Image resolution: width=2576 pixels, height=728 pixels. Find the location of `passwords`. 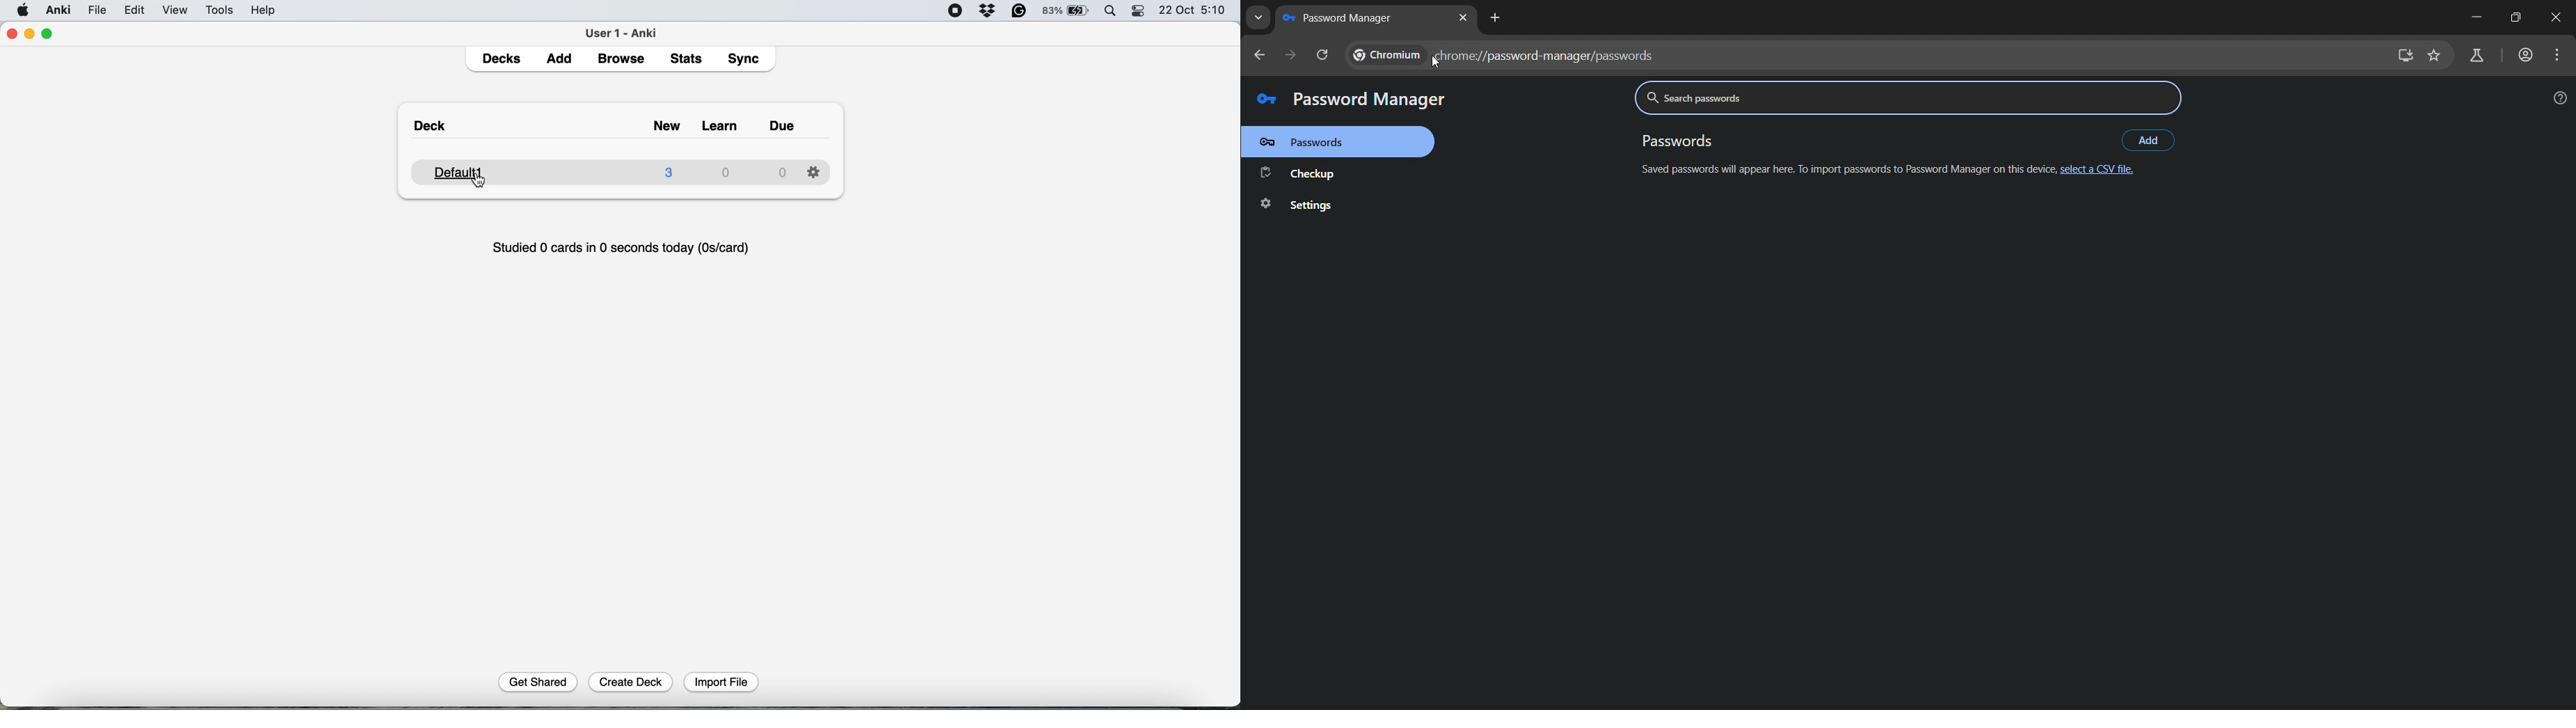

passwords is located at coordinates (1317, 141).